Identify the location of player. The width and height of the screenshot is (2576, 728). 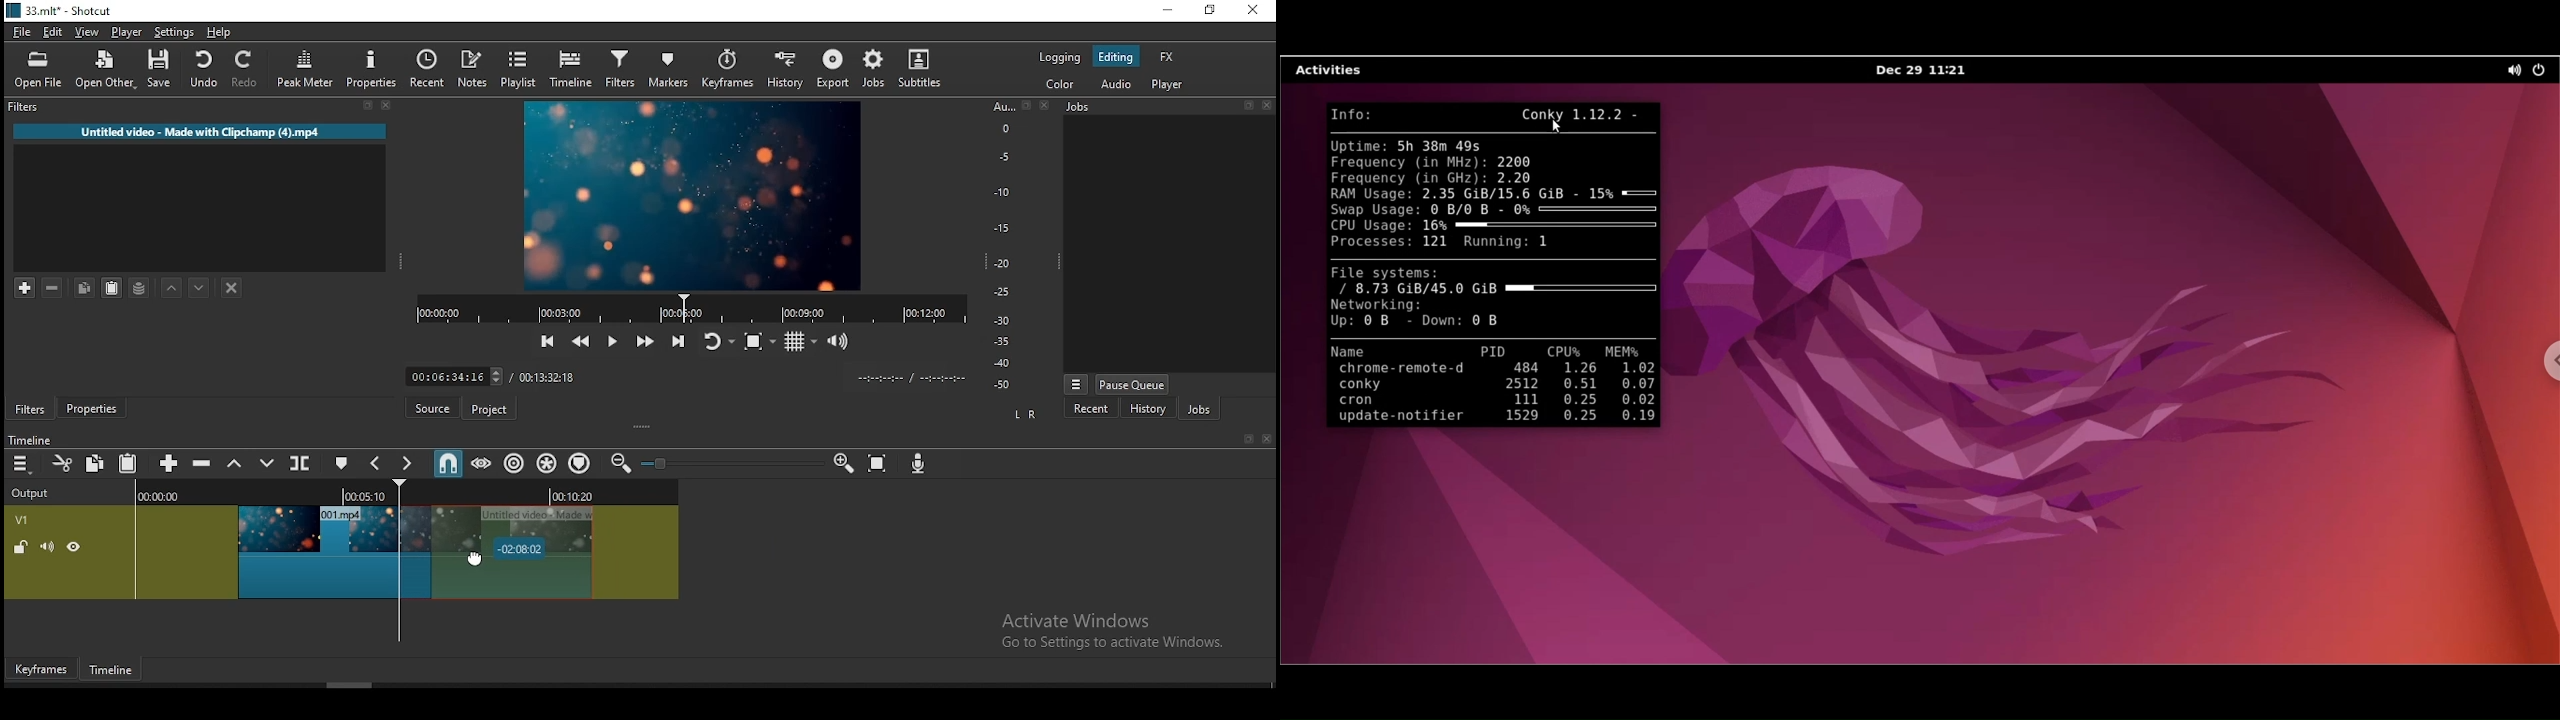
(1168, 86).